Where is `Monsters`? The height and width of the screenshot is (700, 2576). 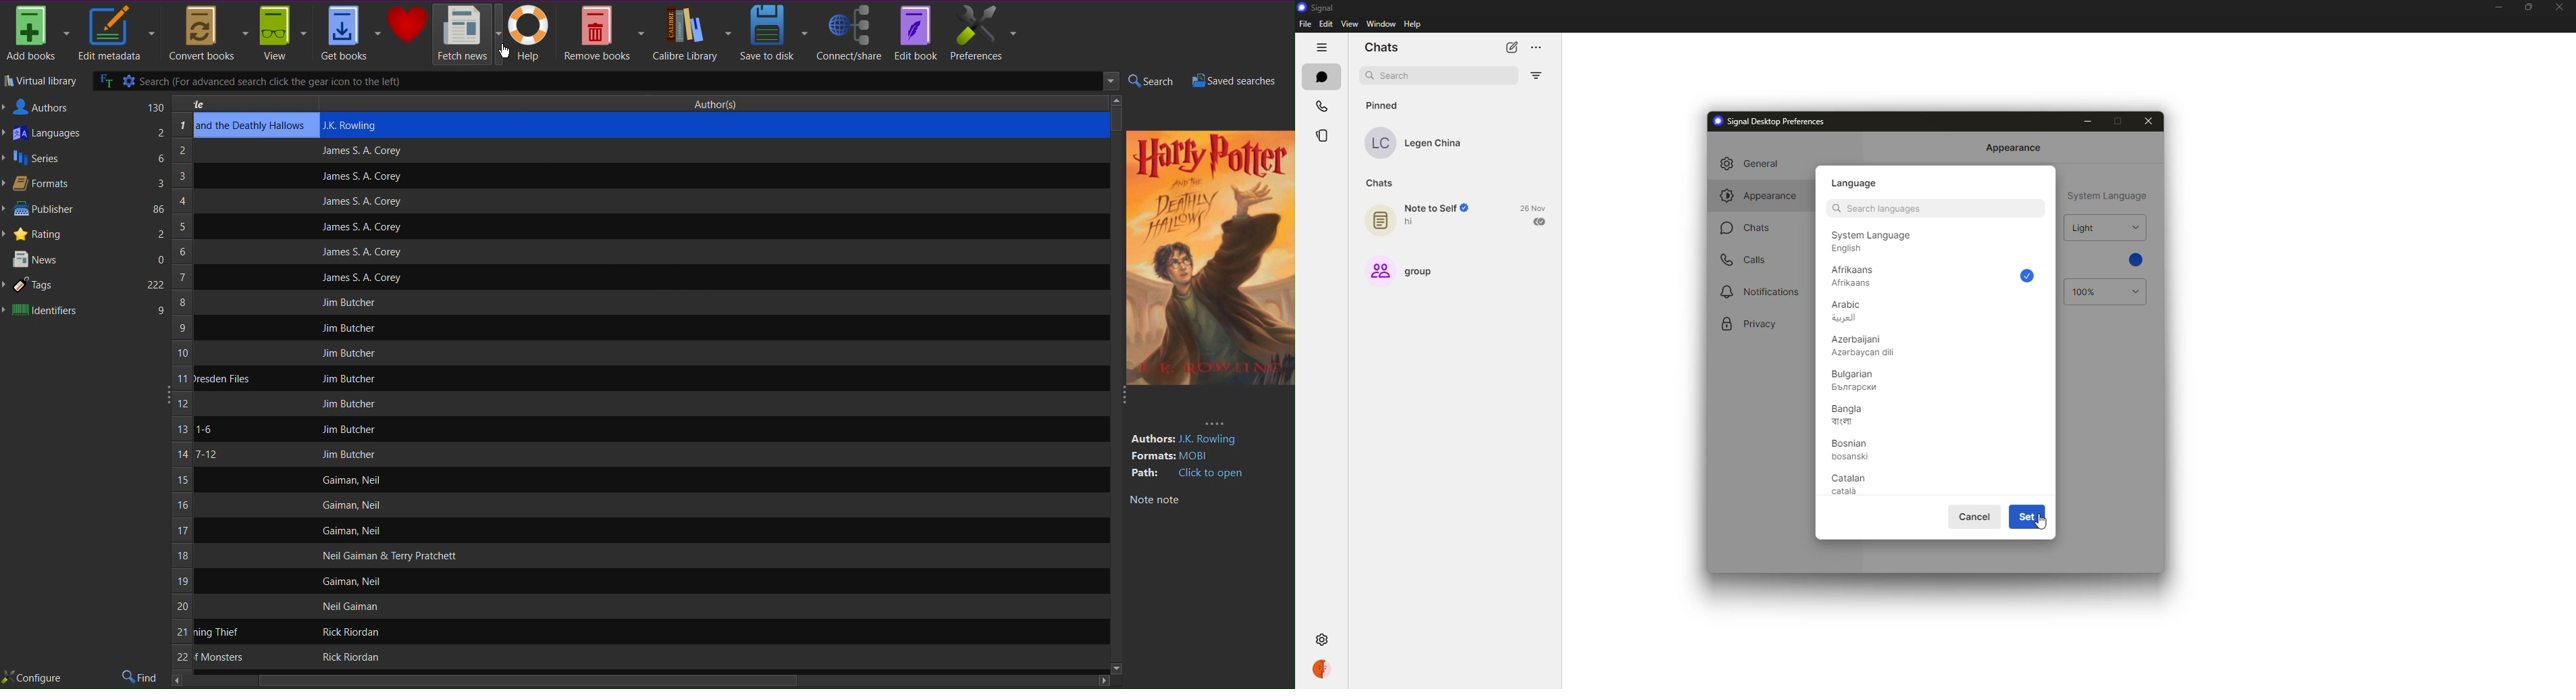
Monsters is located at coordinates (219, 657).